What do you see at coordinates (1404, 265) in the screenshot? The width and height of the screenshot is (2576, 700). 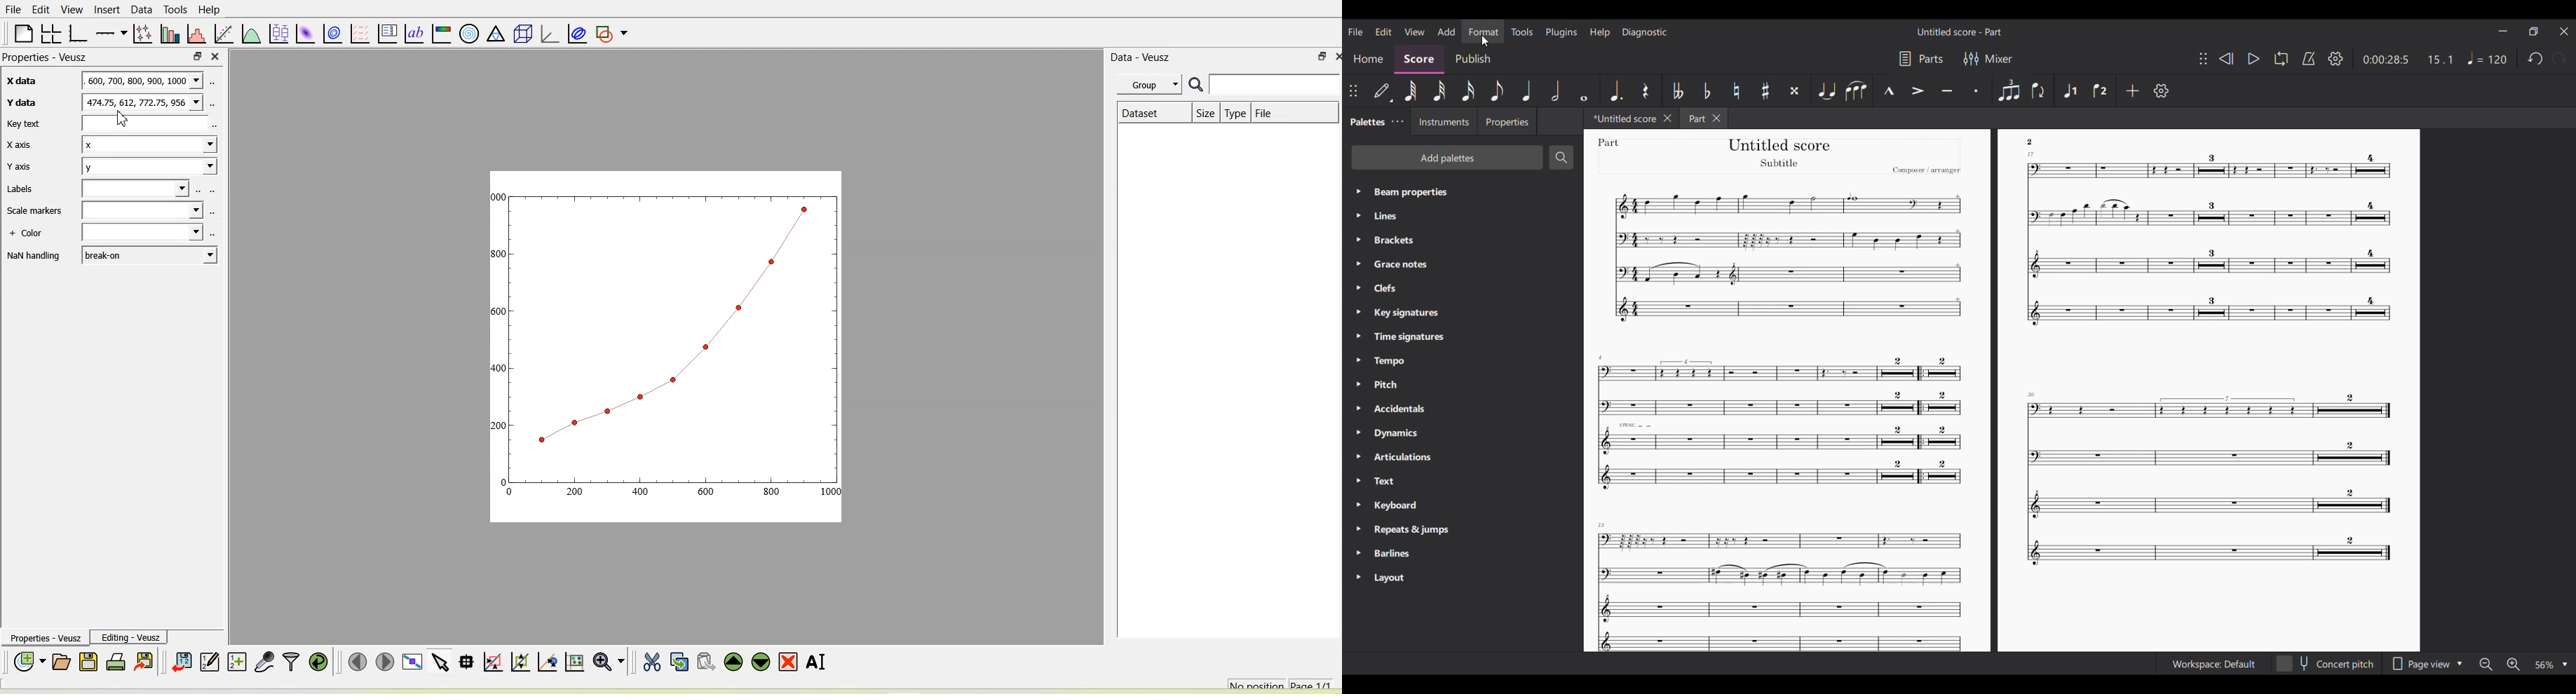 I see `Grasce notes` at bounding box center [1404, 265].